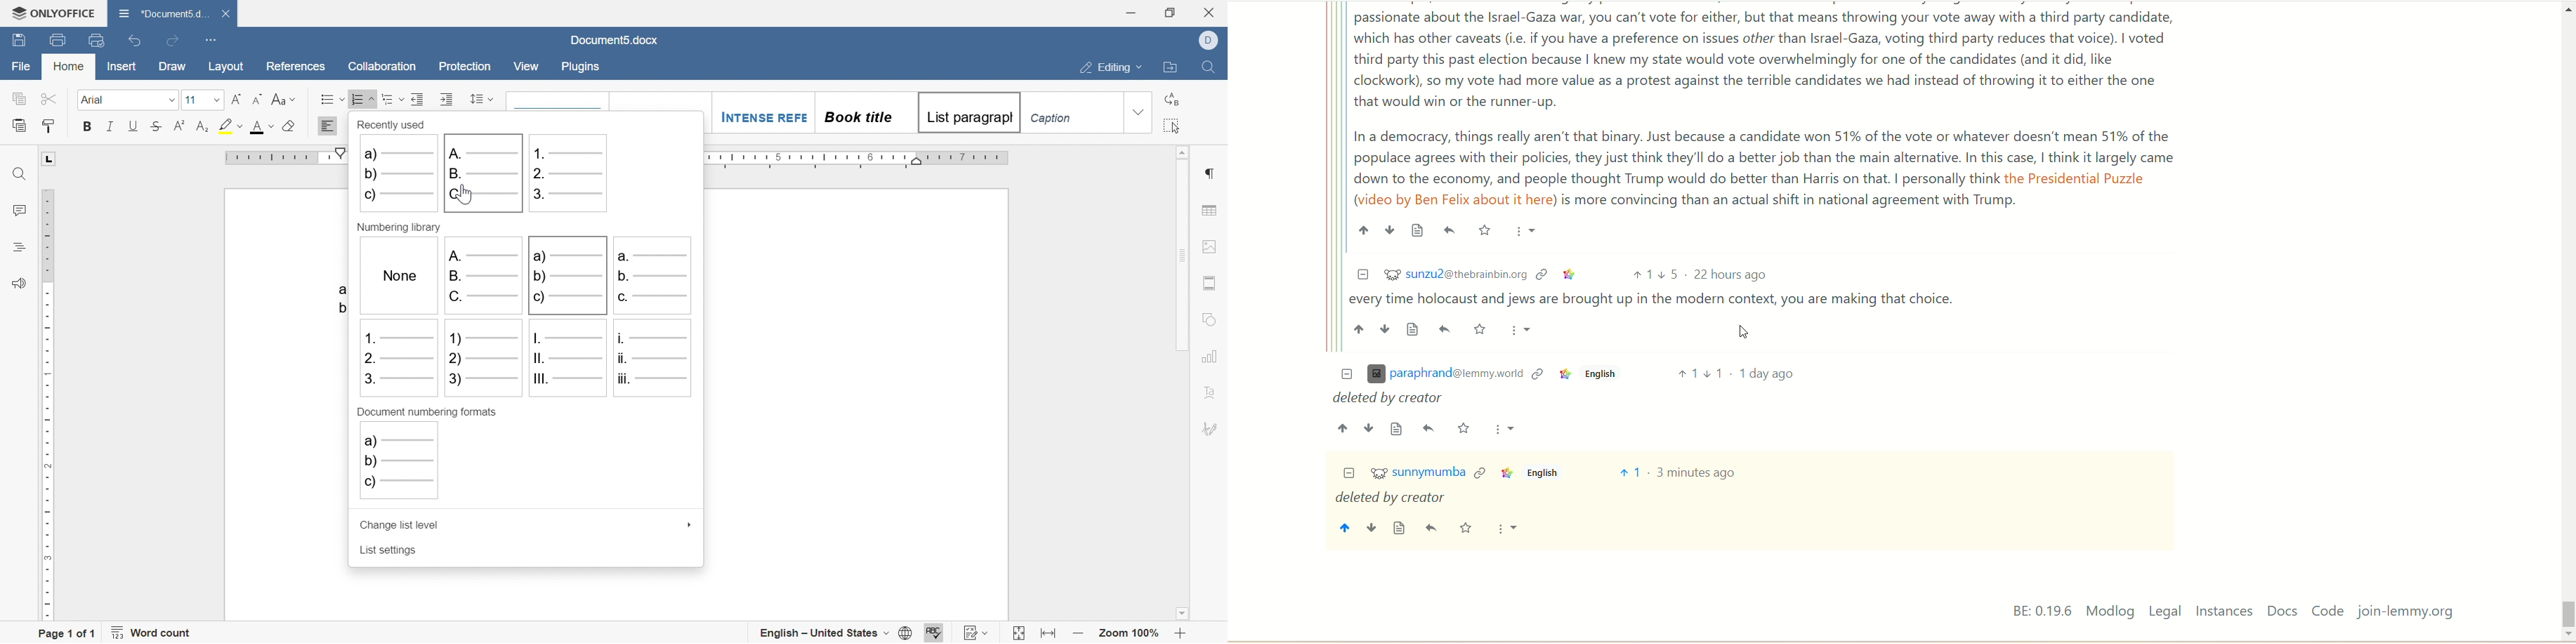  What do you see at coordinates (1209, 358) in the screenshot?
I see `chart settings` at bounding box center [1209, 358].